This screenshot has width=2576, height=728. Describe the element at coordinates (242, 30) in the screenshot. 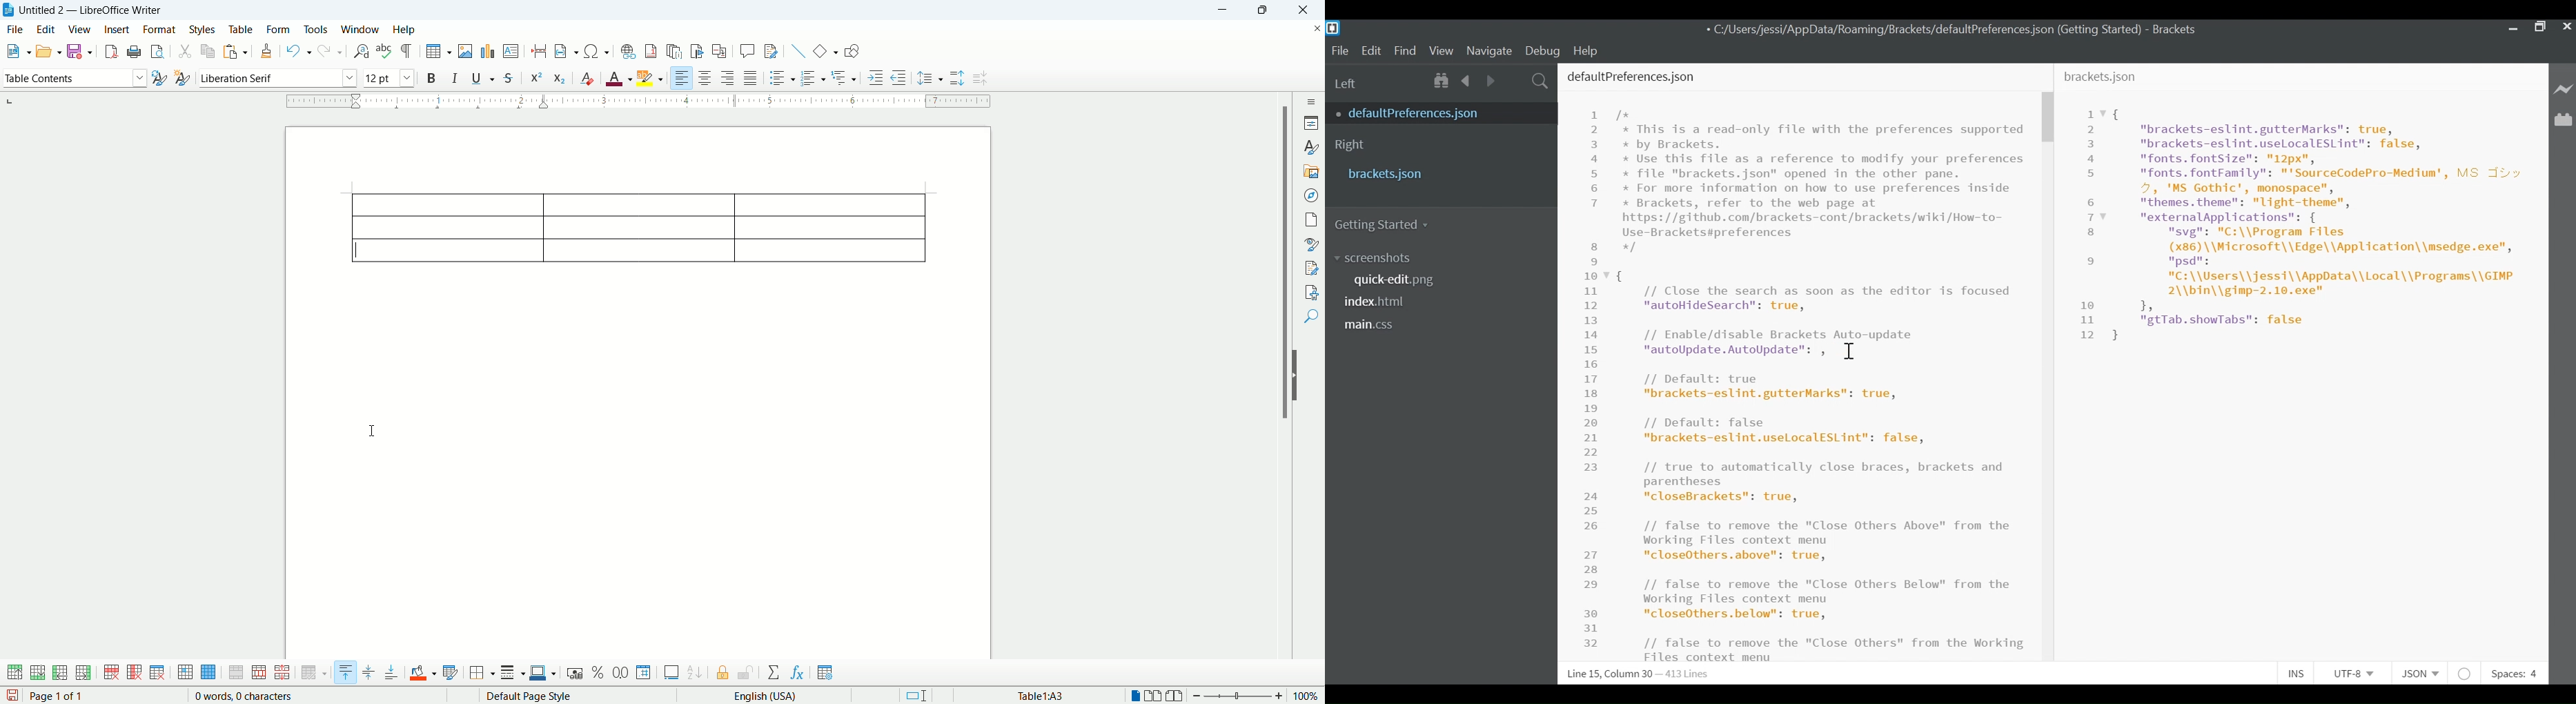

I see `table` at that location.